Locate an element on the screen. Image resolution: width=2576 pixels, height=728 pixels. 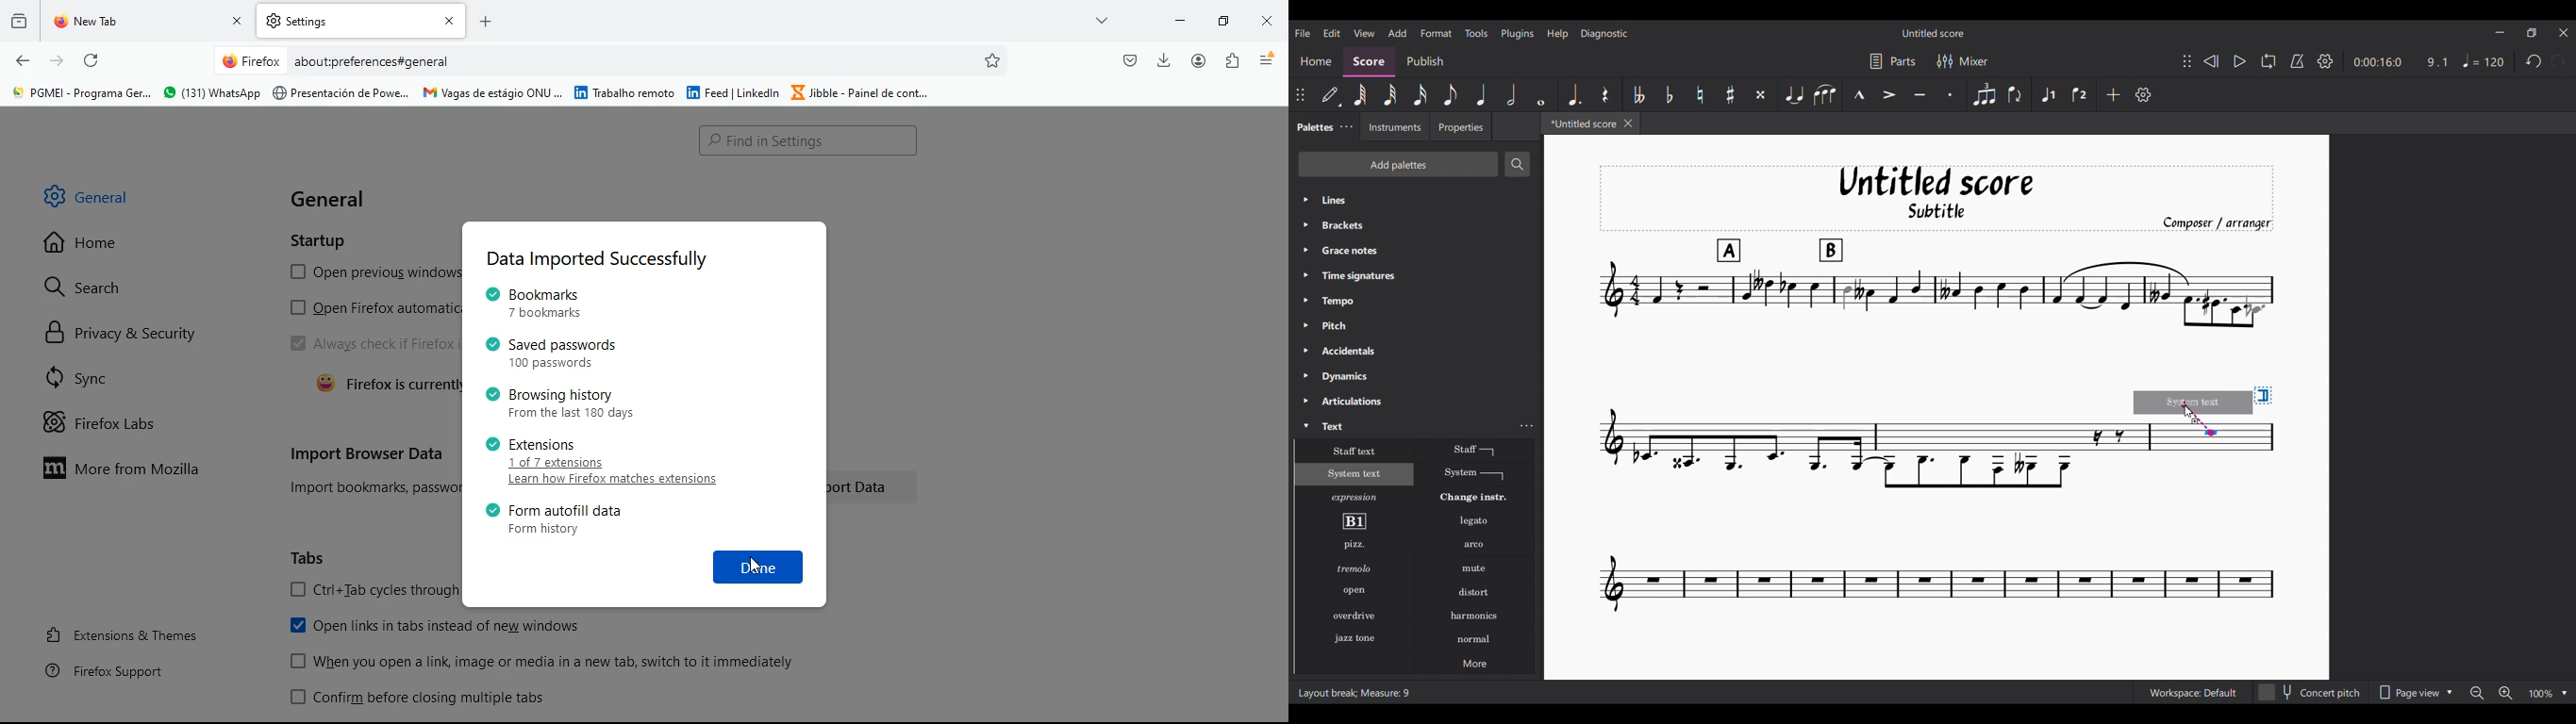
Customize settings is located at coordinates (2144, 95).